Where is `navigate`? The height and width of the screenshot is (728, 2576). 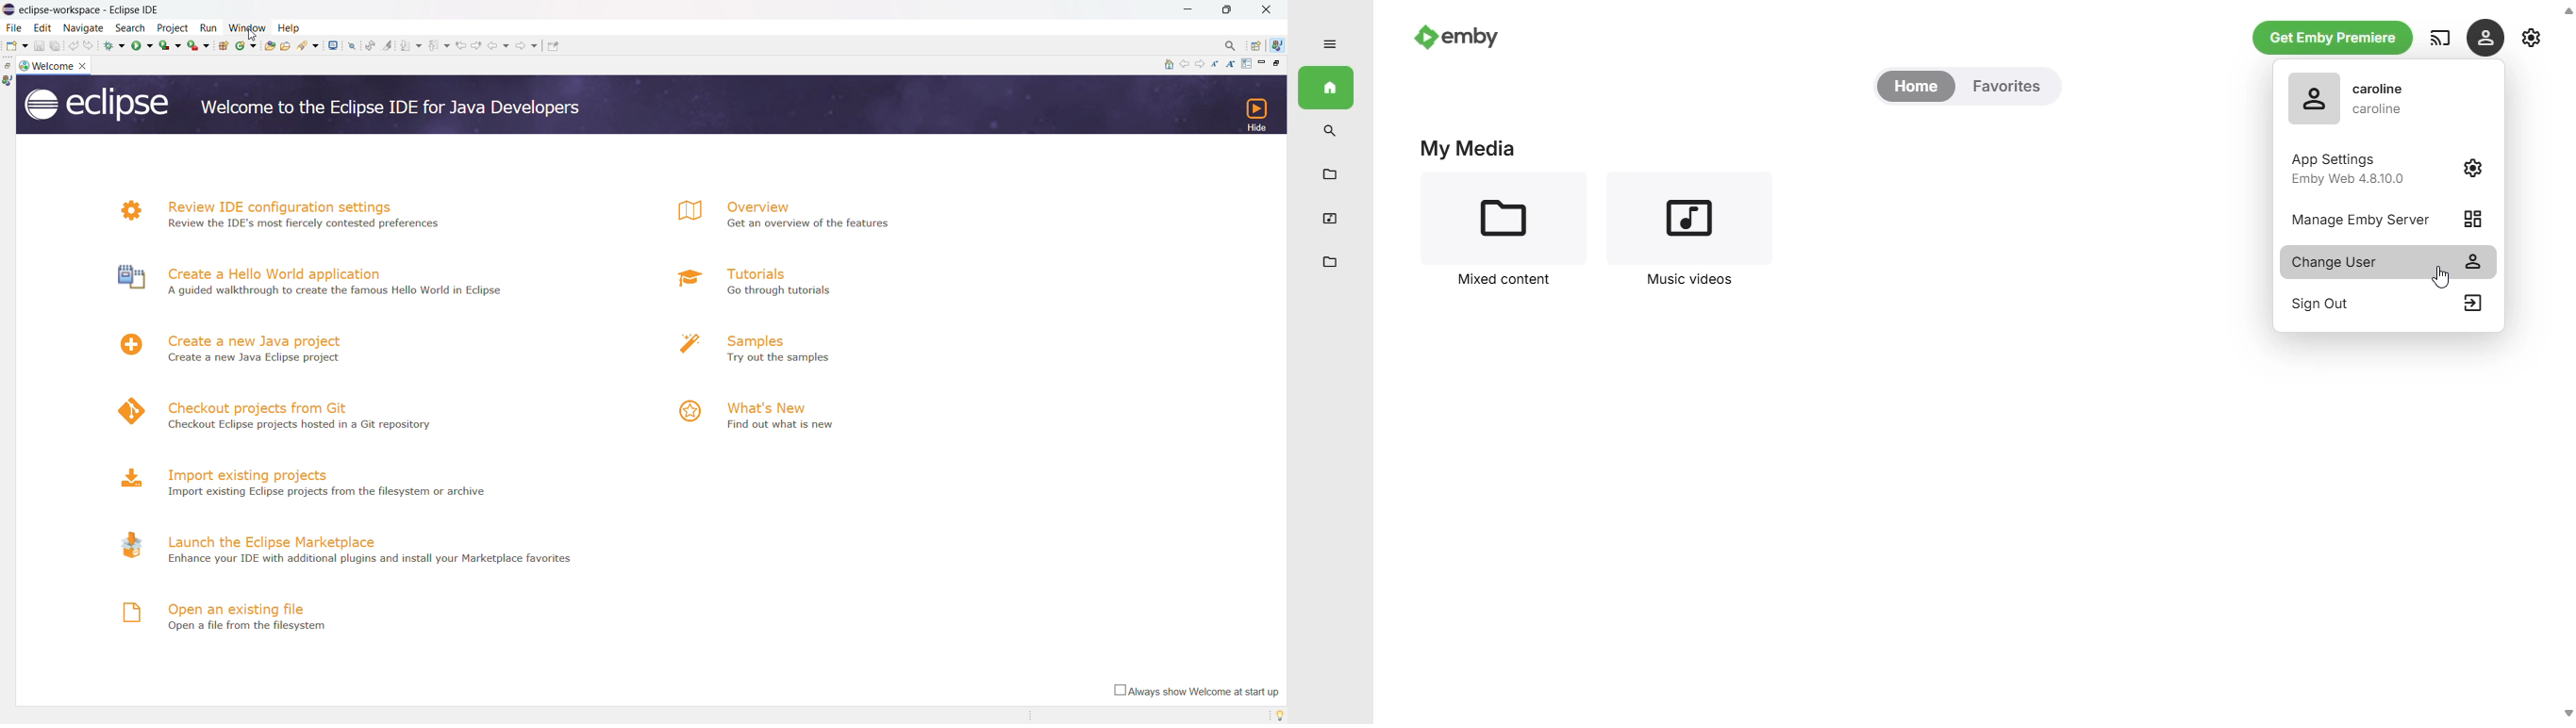 navigate is located at coordinates (84, 28).